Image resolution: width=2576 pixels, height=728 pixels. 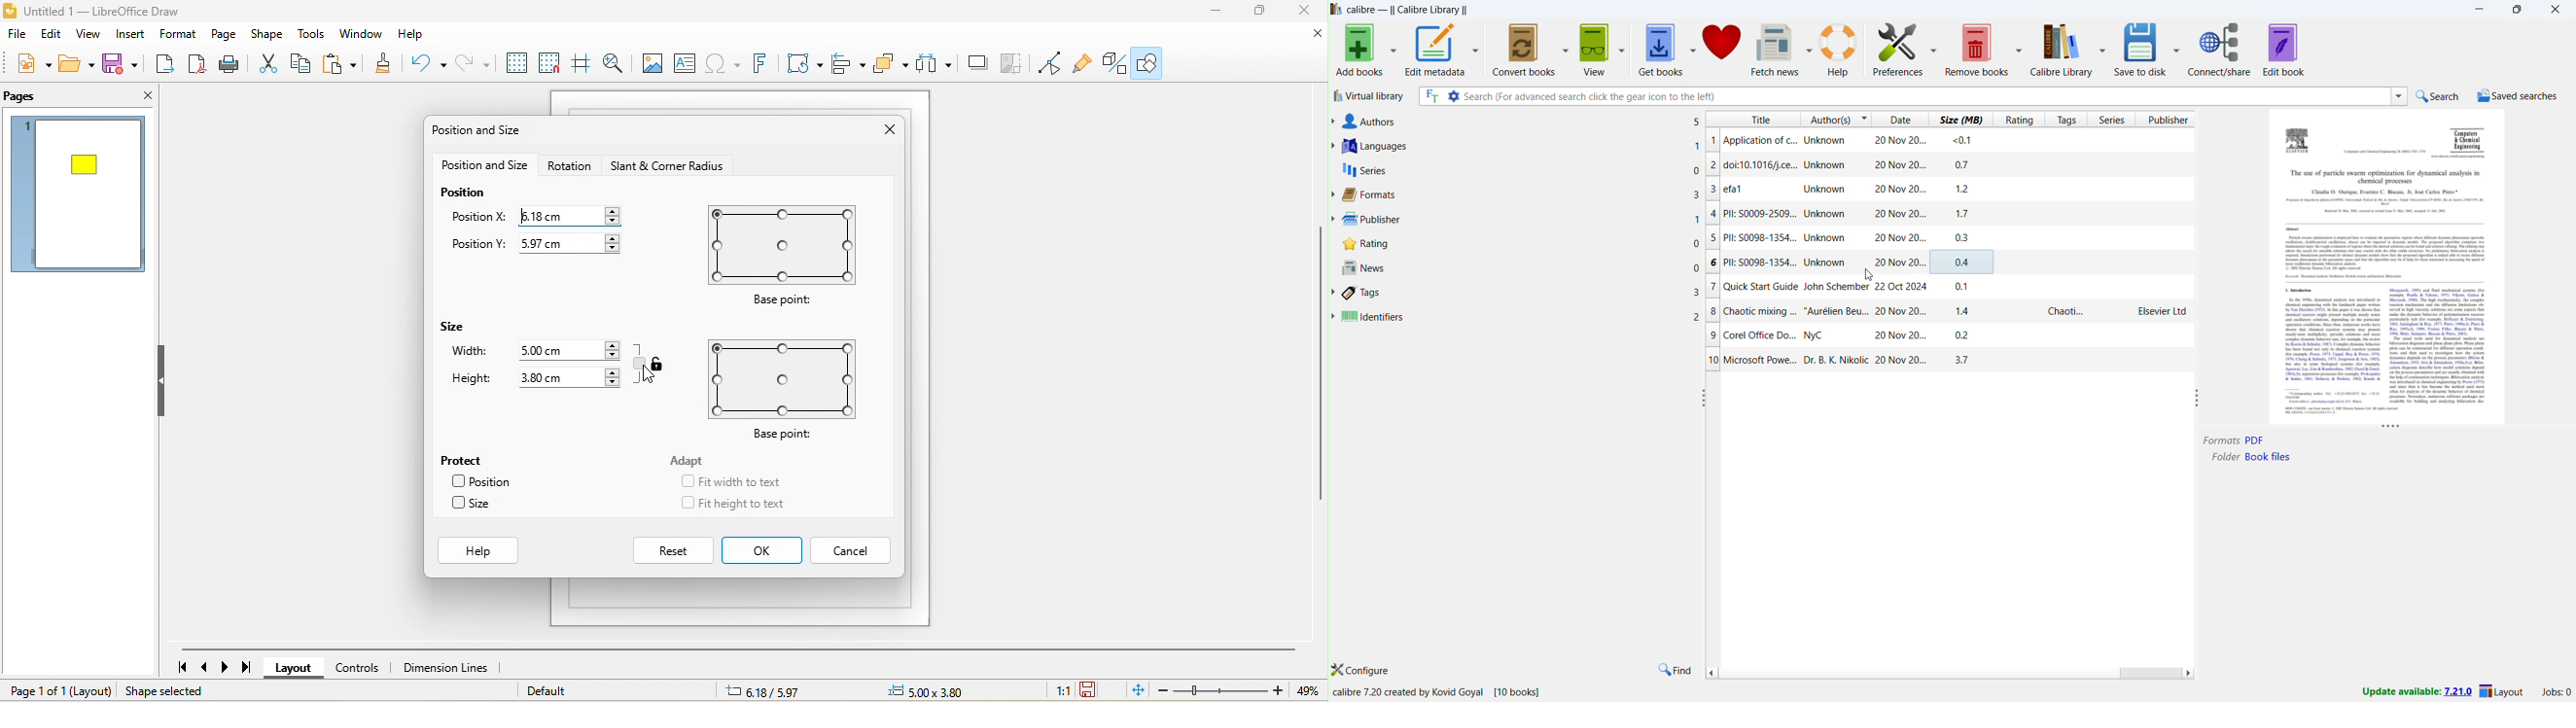 I want to click on helpline while moving, so click(x=583, y=63).